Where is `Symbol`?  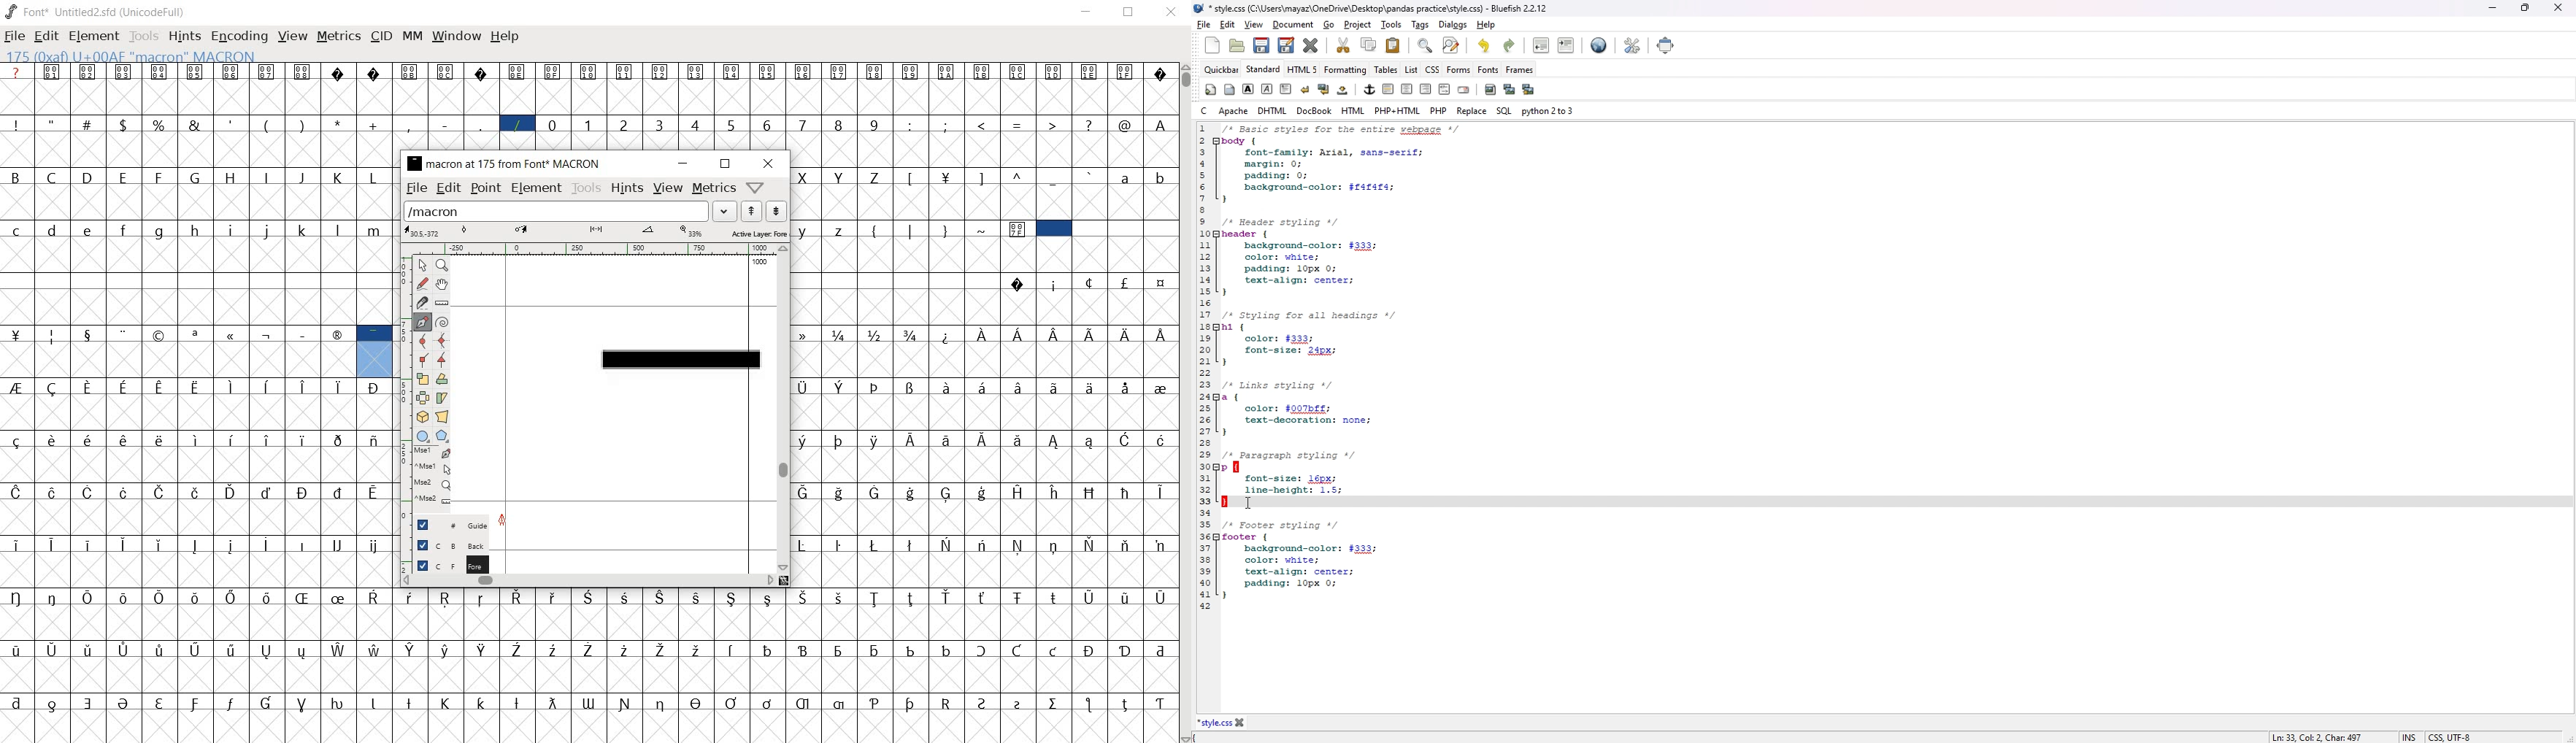
Symbol is located at coordinates (874, 71).